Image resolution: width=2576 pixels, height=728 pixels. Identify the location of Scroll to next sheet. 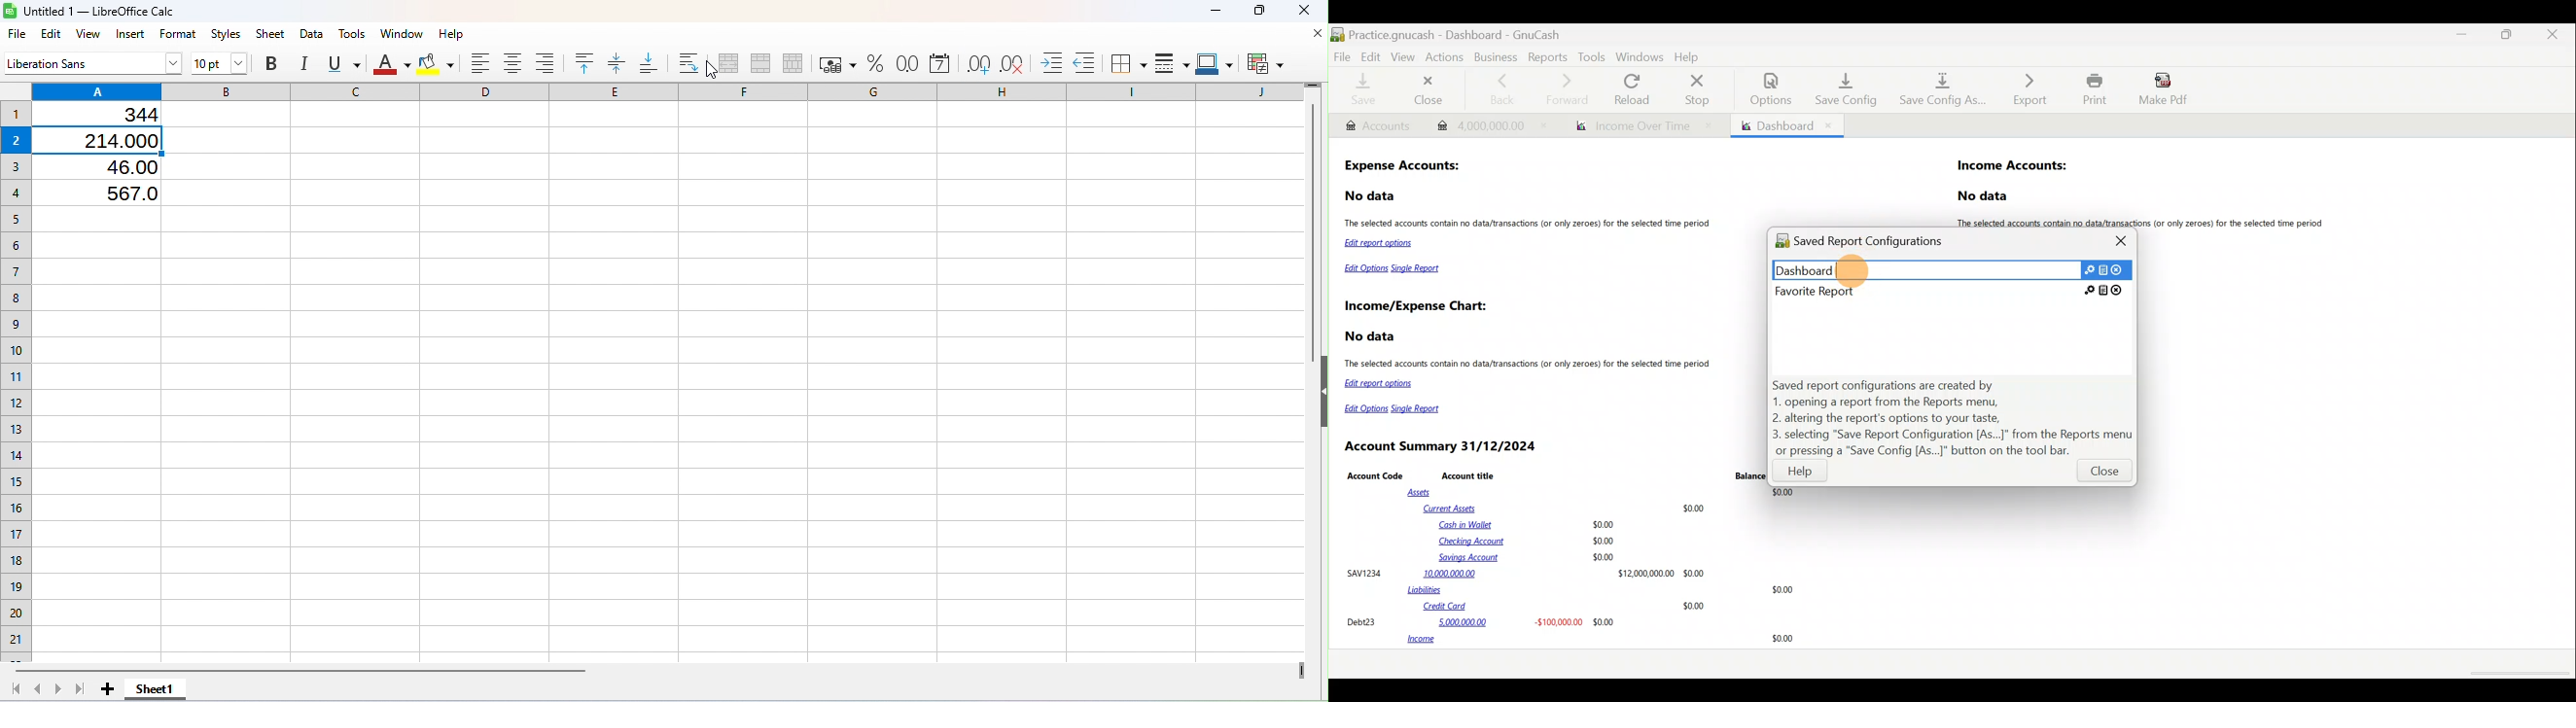
(59, 688).